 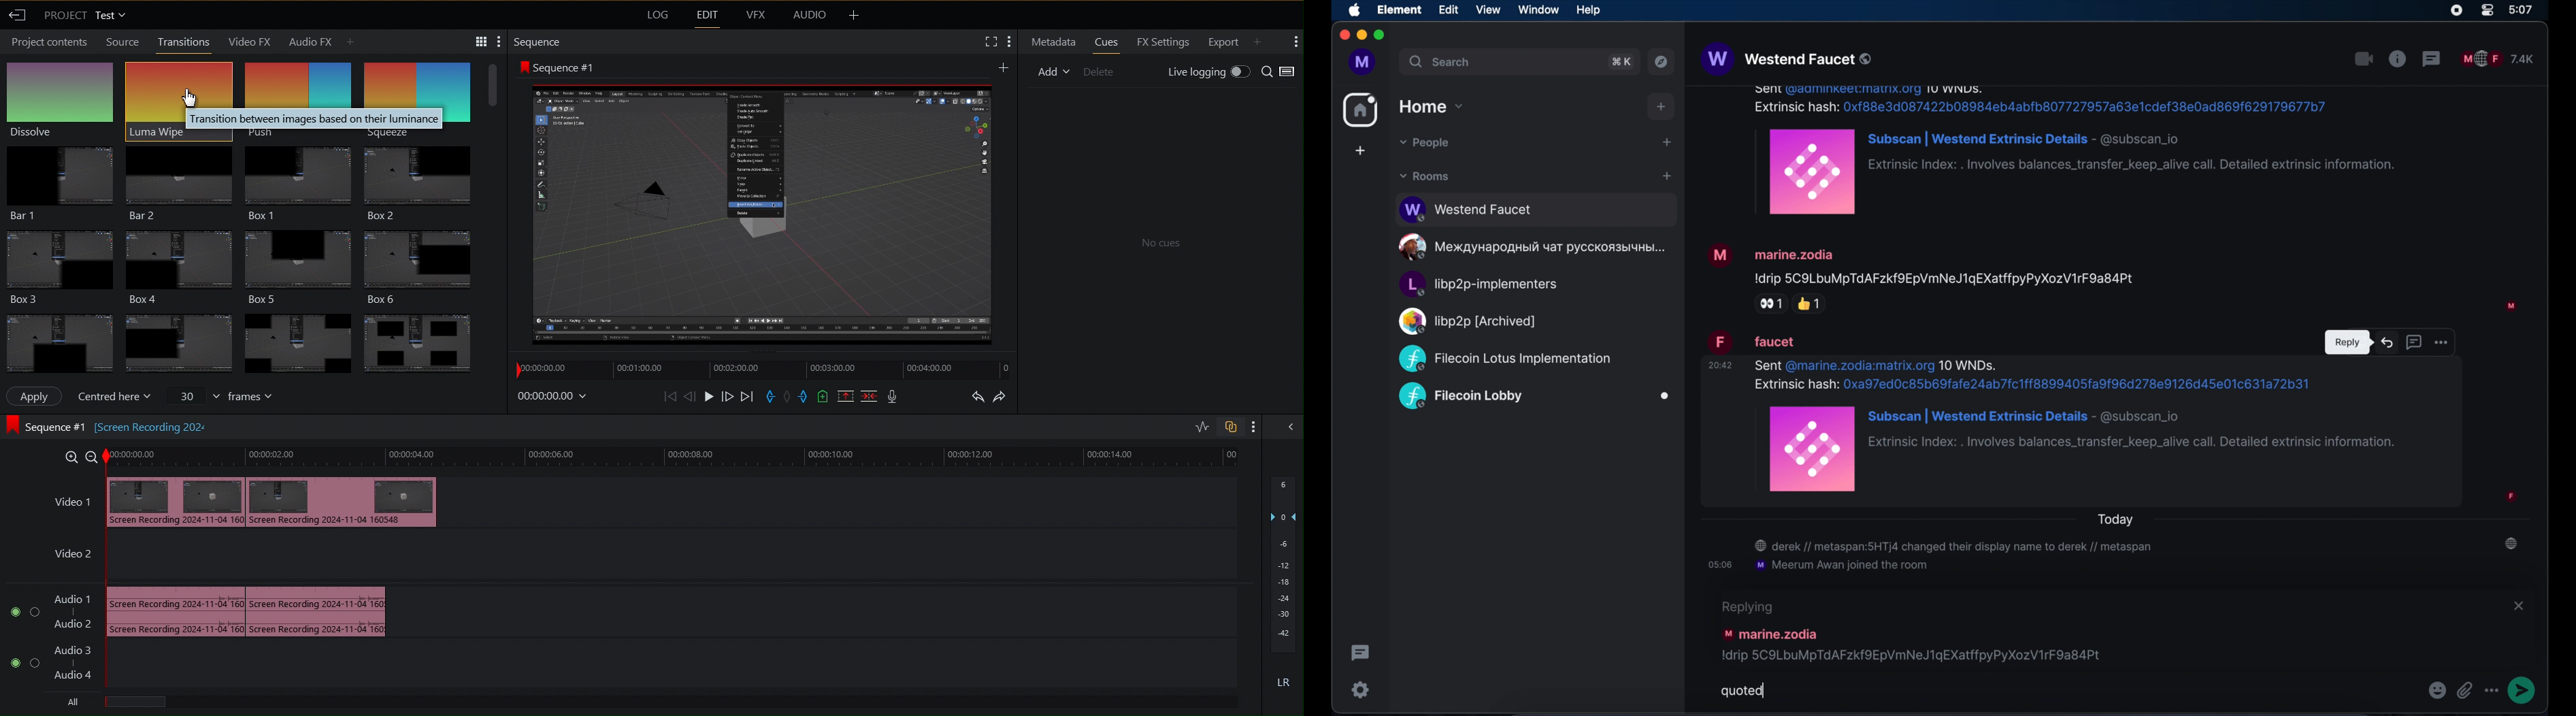 I want to click on Box 4, so click(x=178, y=264).